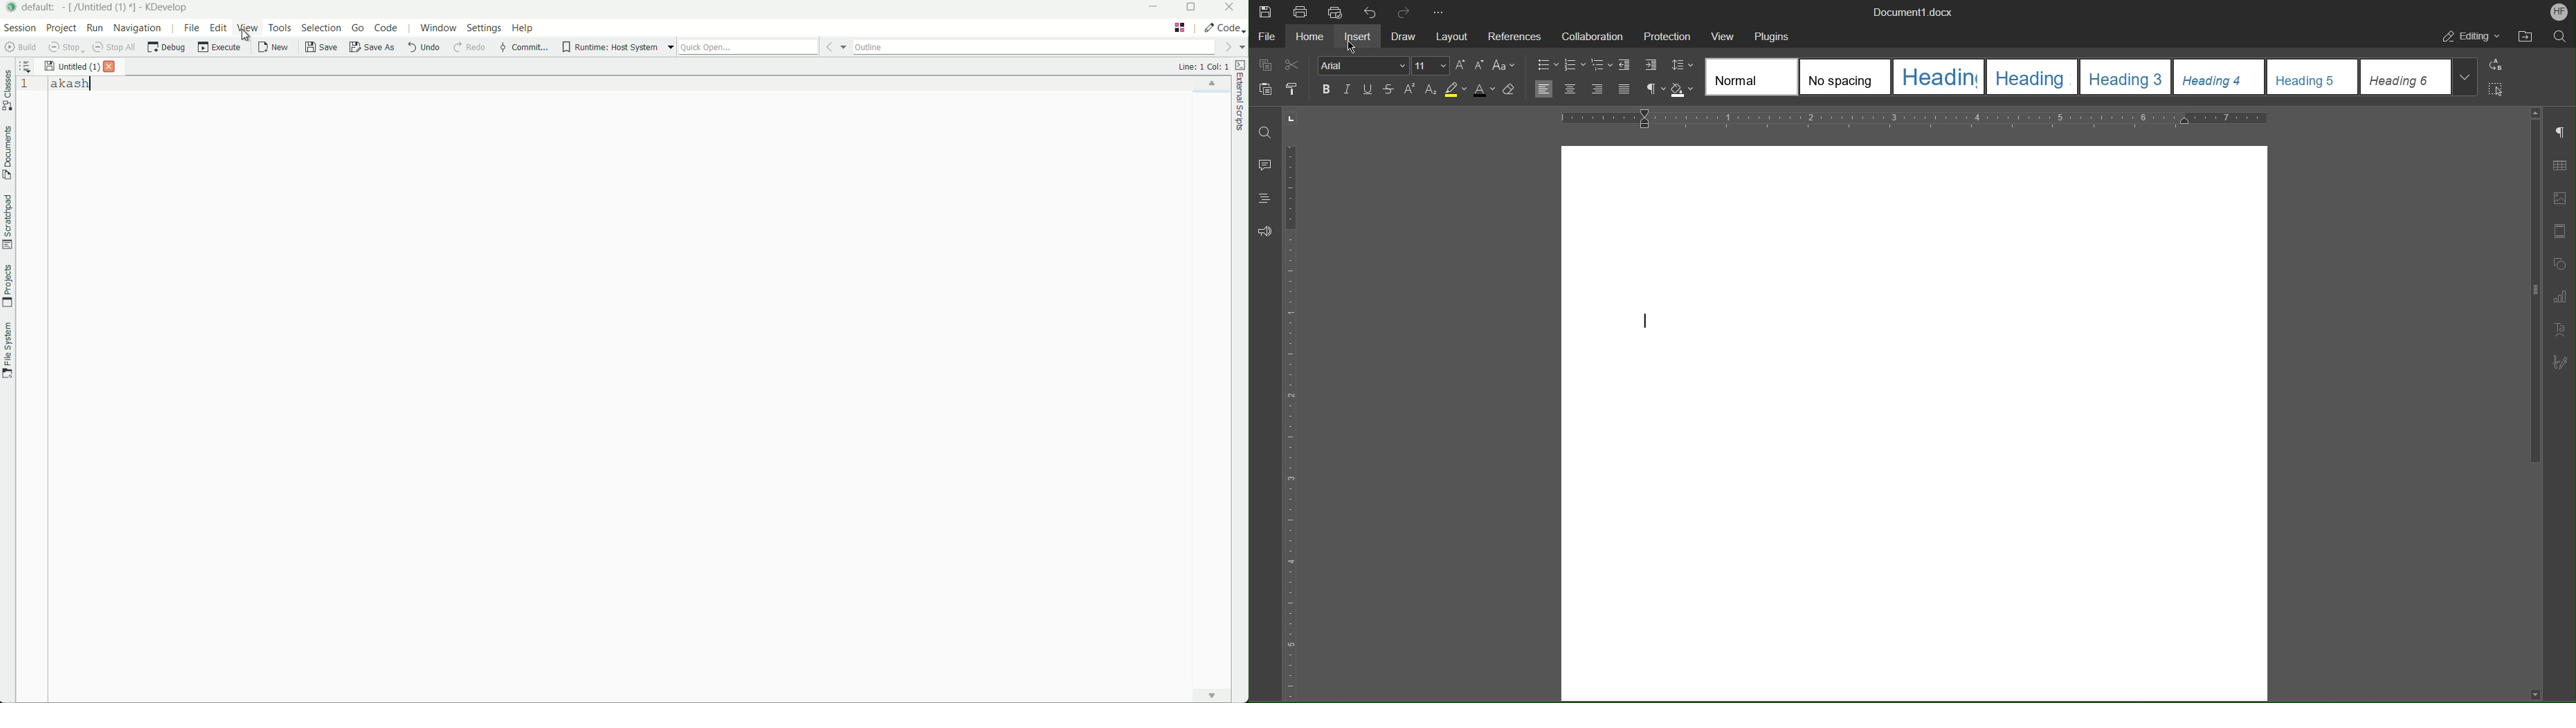  I want to click on Comments, so click(1264, 163).